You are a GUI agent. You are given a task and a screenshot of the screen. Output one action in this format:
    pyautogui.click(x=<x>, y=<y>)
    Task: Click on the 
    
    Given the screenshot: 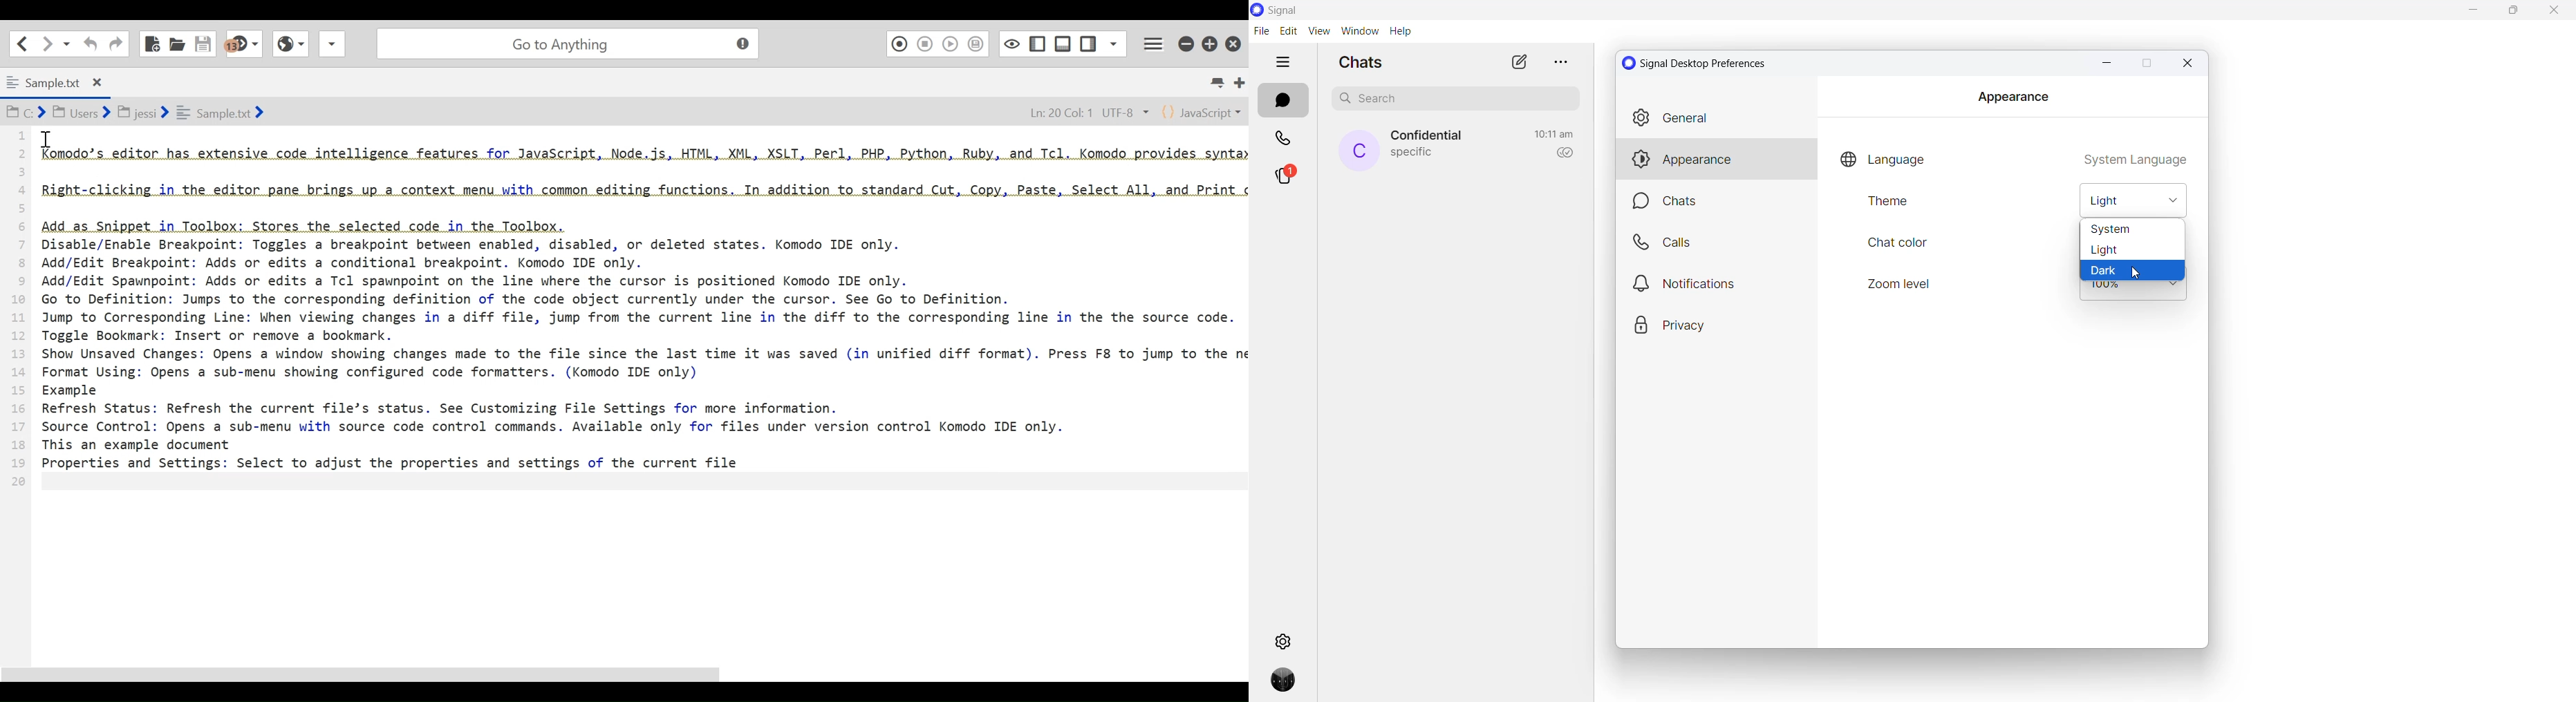 What is the action you would take?
    pyautogui.click(x=1716, y=243)
    